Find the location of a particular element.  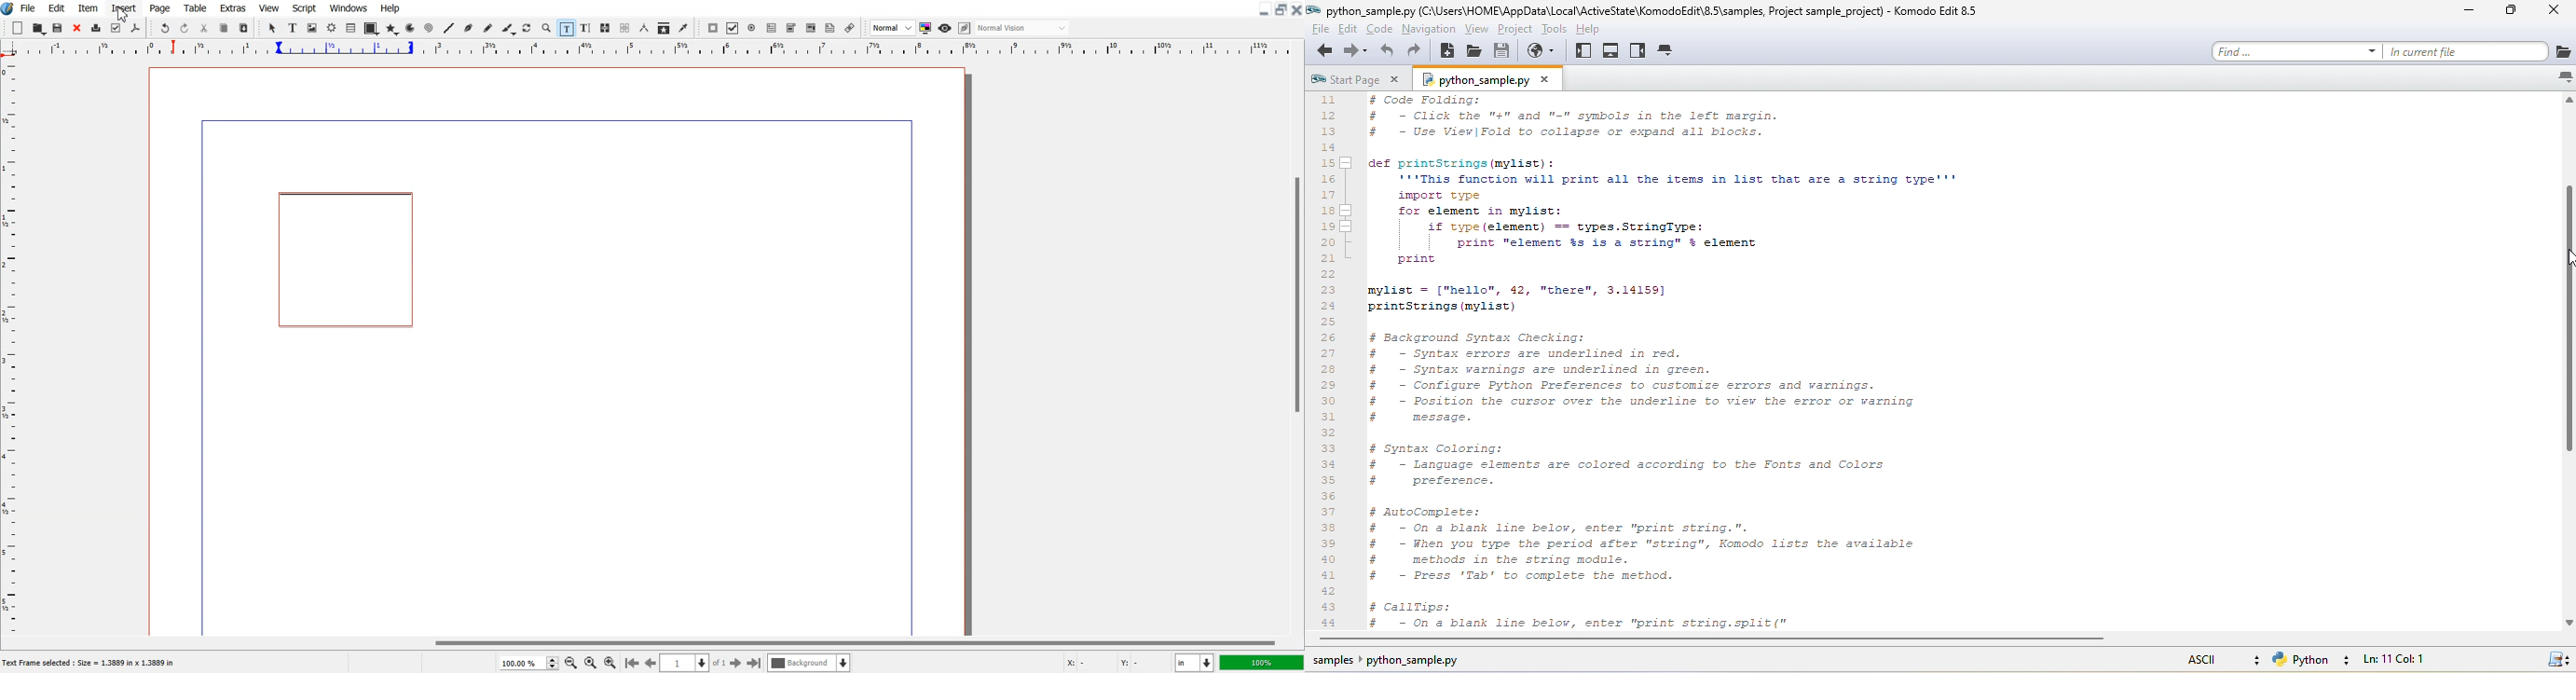

Save as PDF is located at coordinates (135, 29).